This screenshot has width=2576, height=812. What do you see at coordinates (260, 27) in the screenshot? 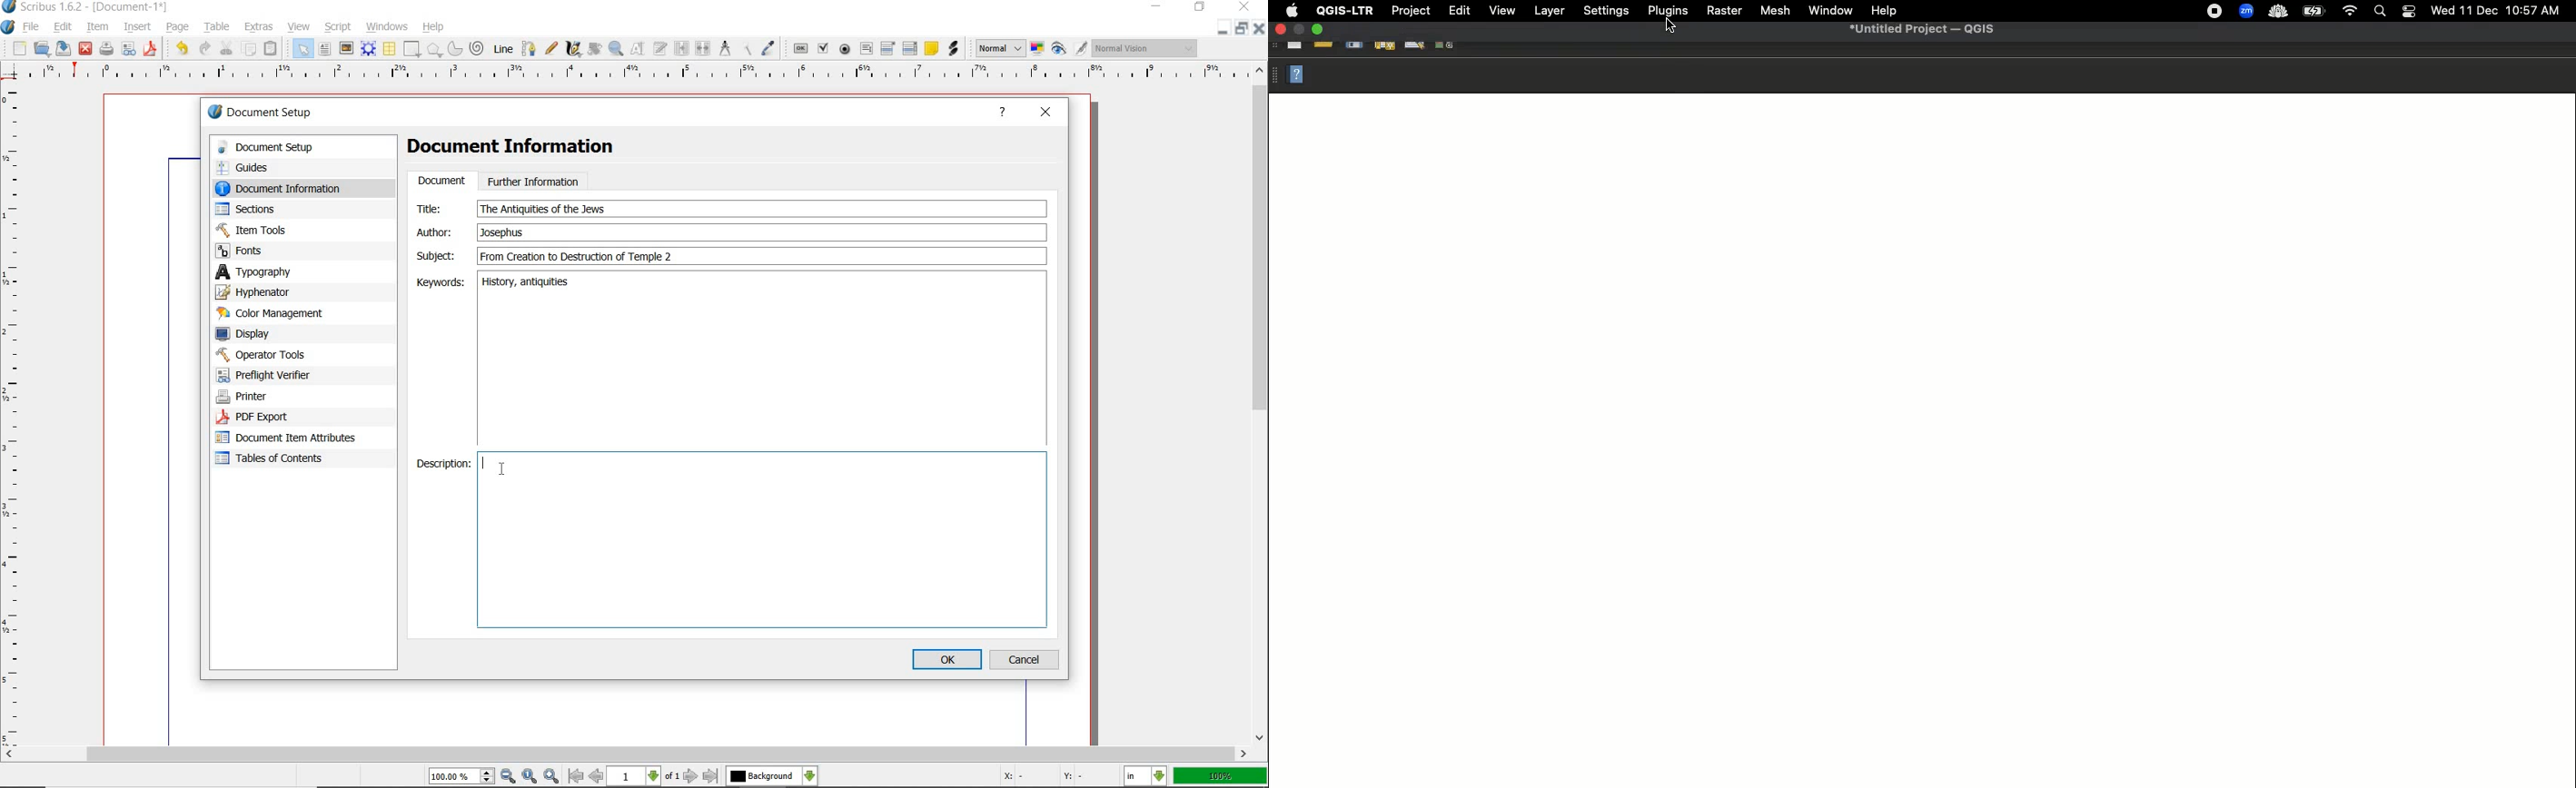
I see `extras` at bounding box center [260, 27].